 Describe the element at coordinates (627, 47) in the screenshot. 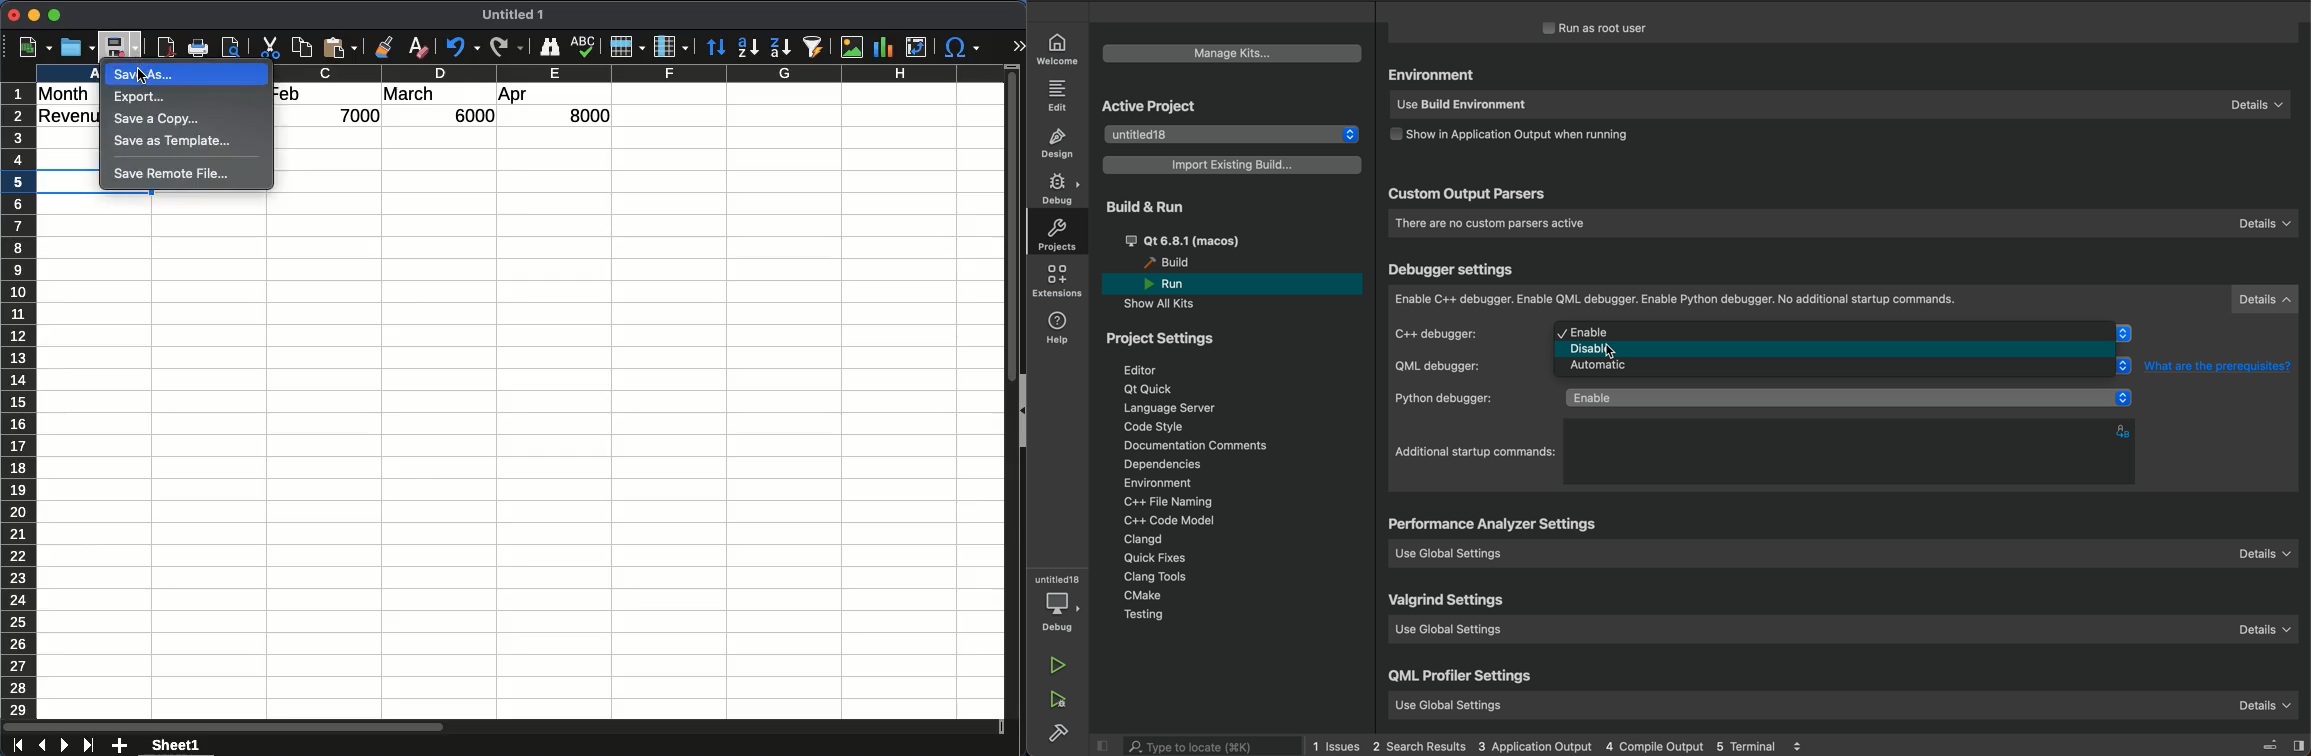

I see `row` at that location.